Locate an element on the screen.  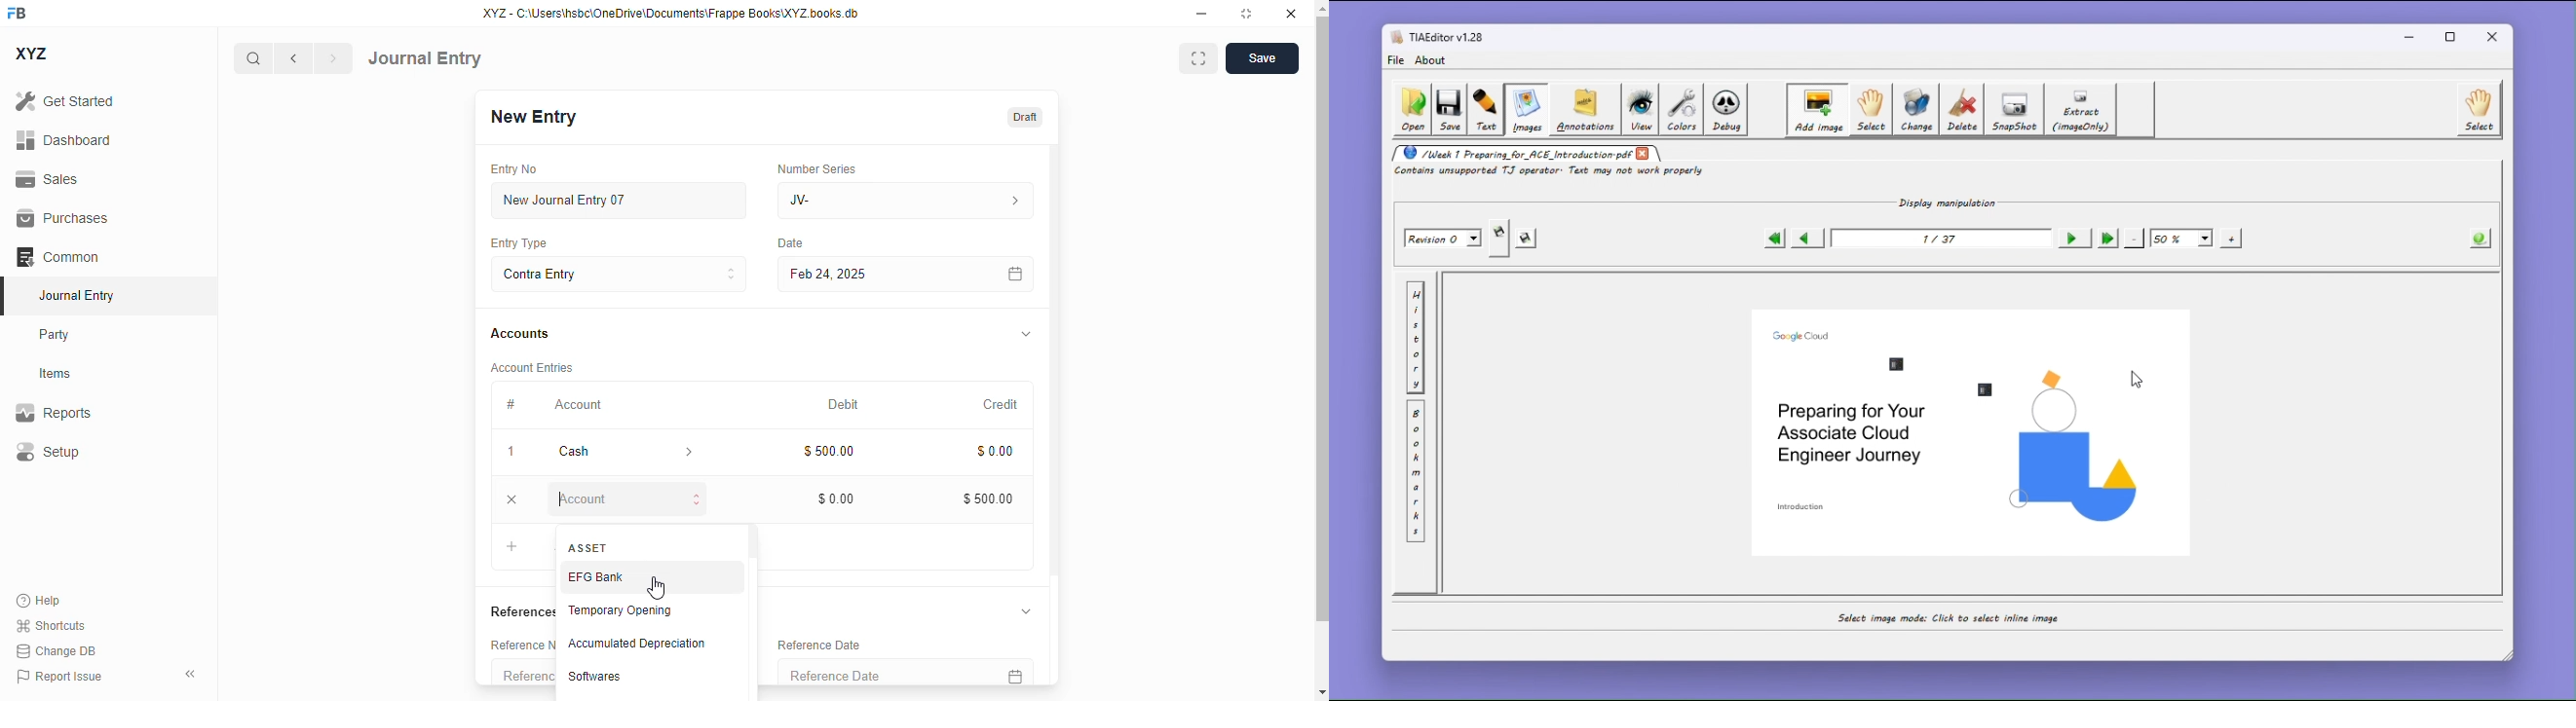
XYZ - C:\Users\hsbc\OneDrive\Documents\Frappe Books\XYZ books. db is located at coordinates (679, 14).